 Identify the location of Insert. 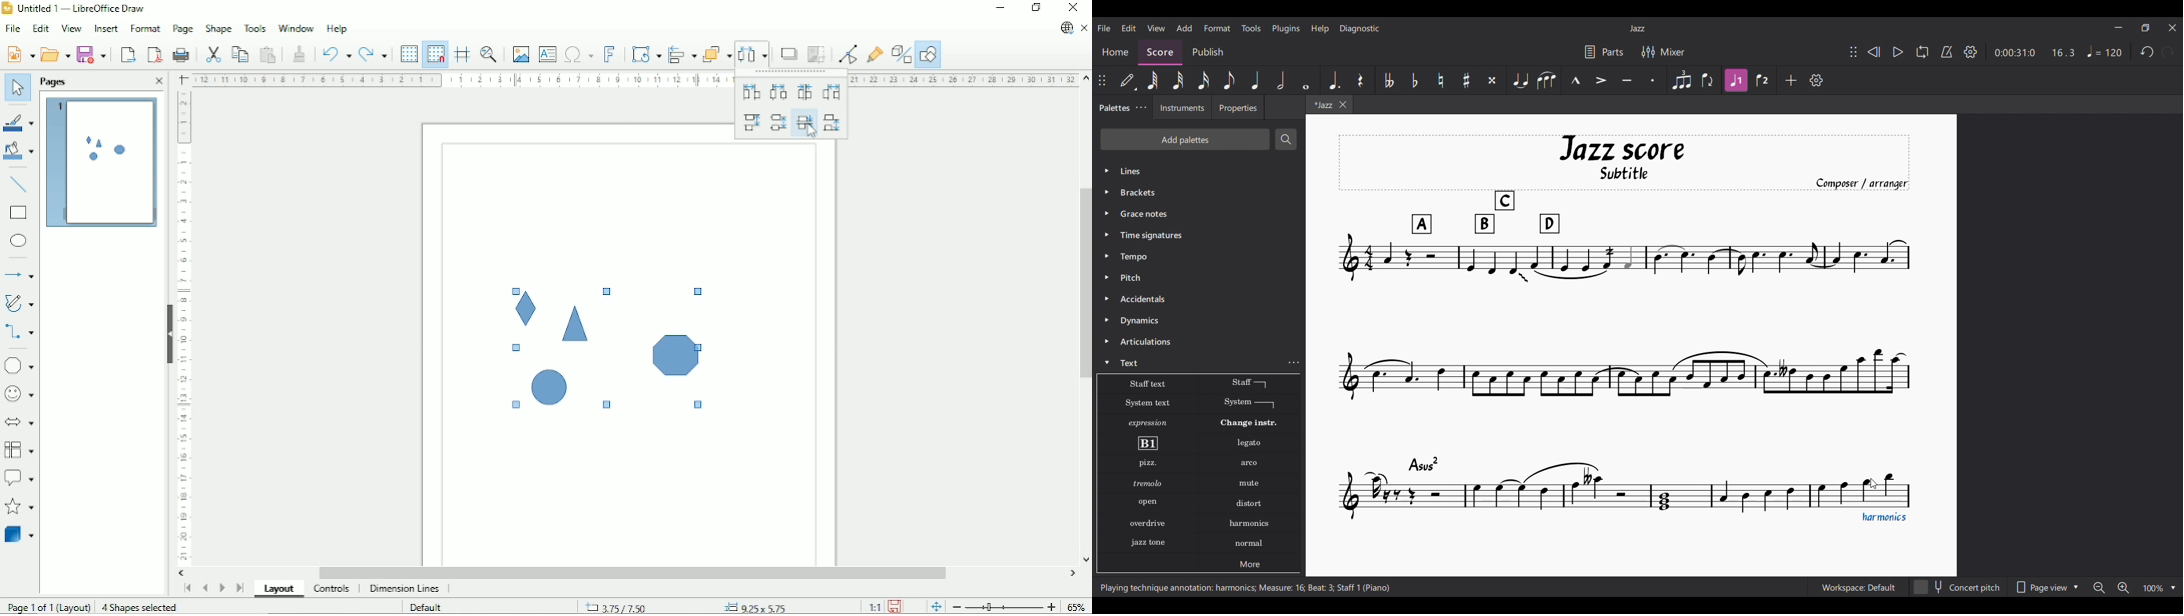
(105, 29).